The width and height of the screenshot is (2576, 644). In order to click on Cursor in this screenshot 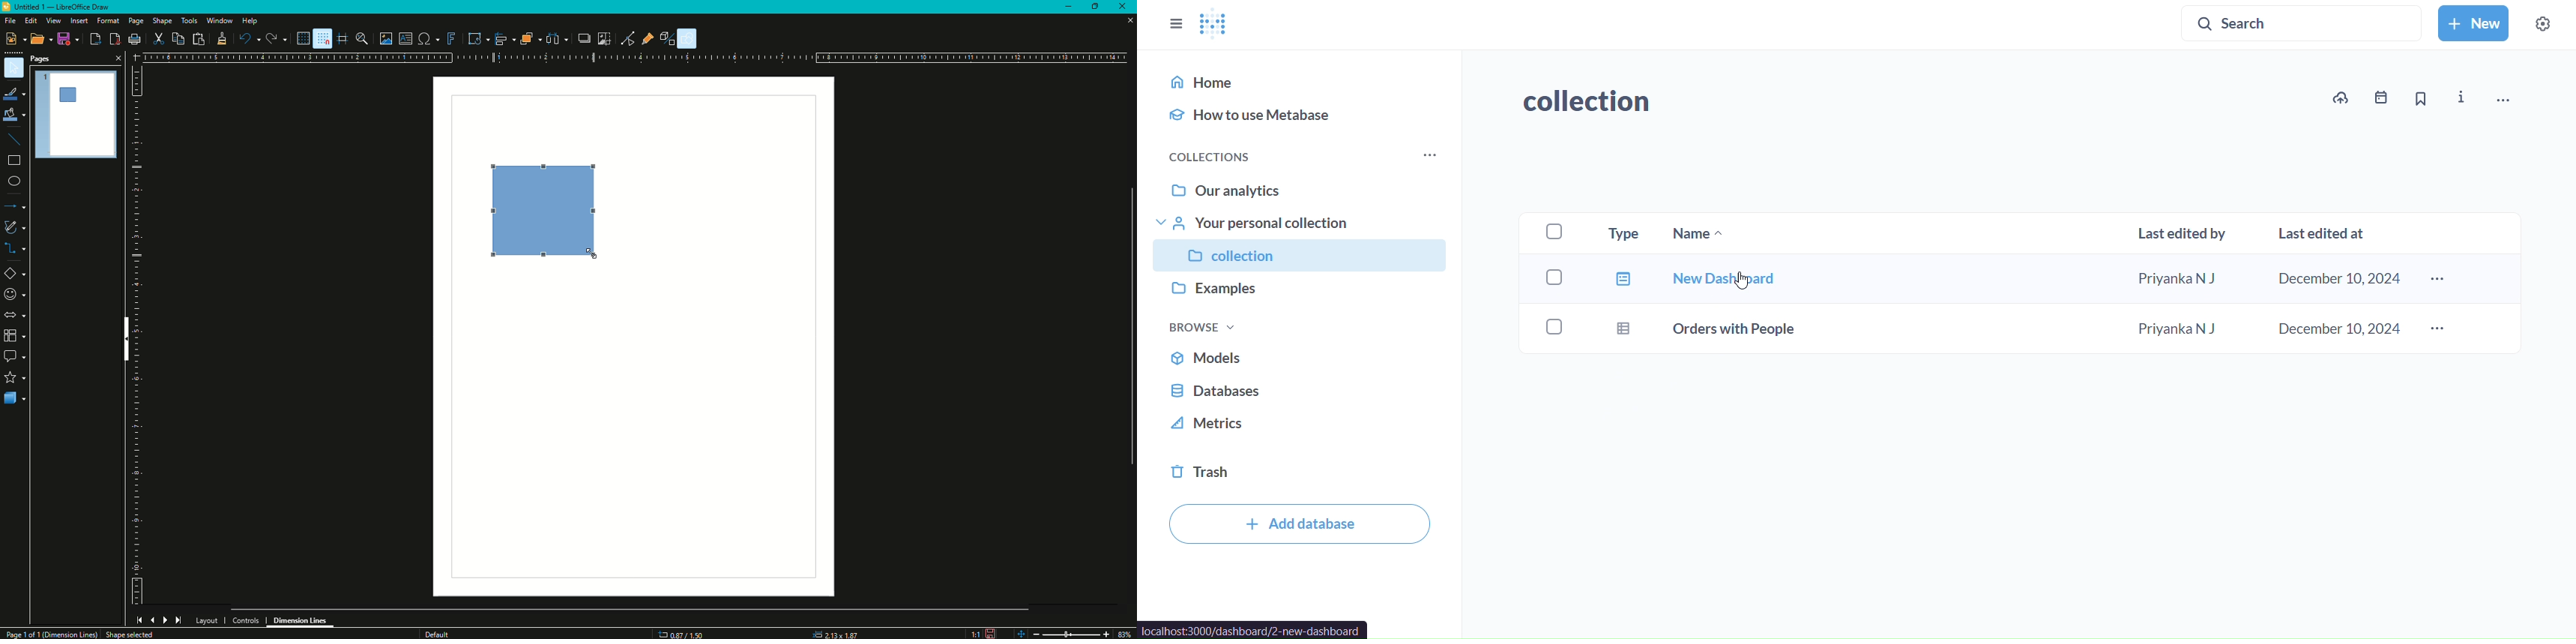, I will do `click(594, 252)`.